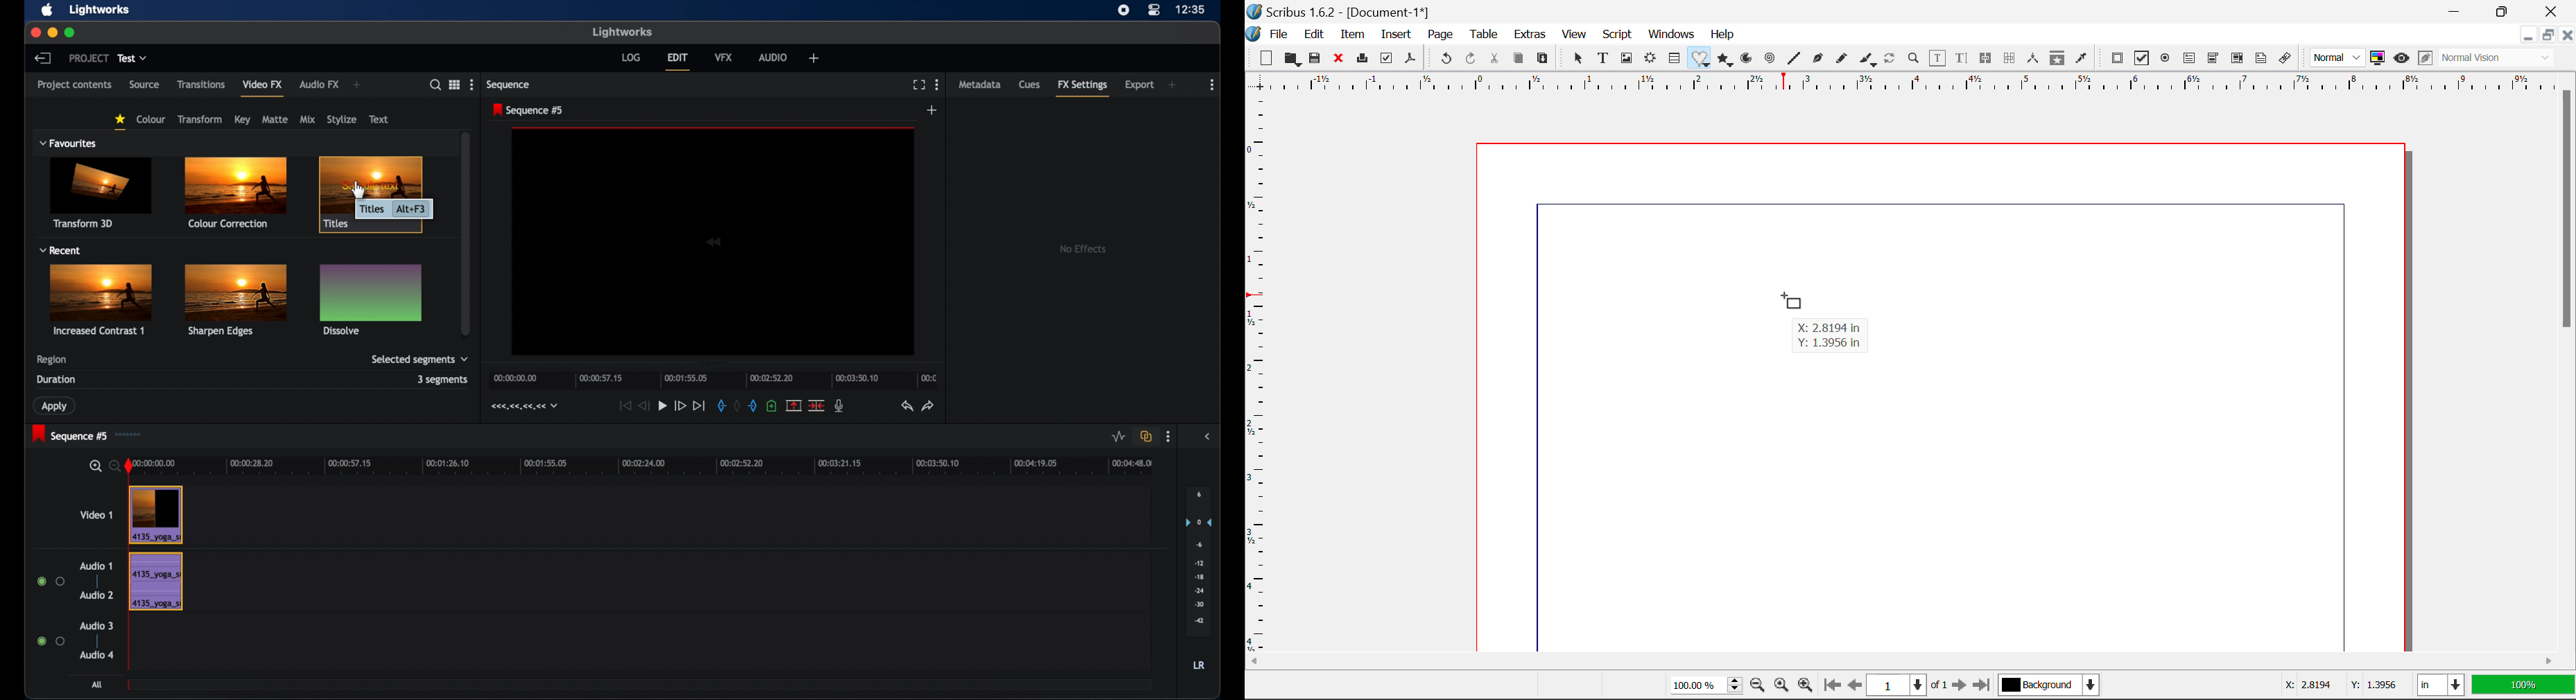 Image resolution: width=2576 pixels, height=700 pixels. I want to click on video 1, so click(97, 515).